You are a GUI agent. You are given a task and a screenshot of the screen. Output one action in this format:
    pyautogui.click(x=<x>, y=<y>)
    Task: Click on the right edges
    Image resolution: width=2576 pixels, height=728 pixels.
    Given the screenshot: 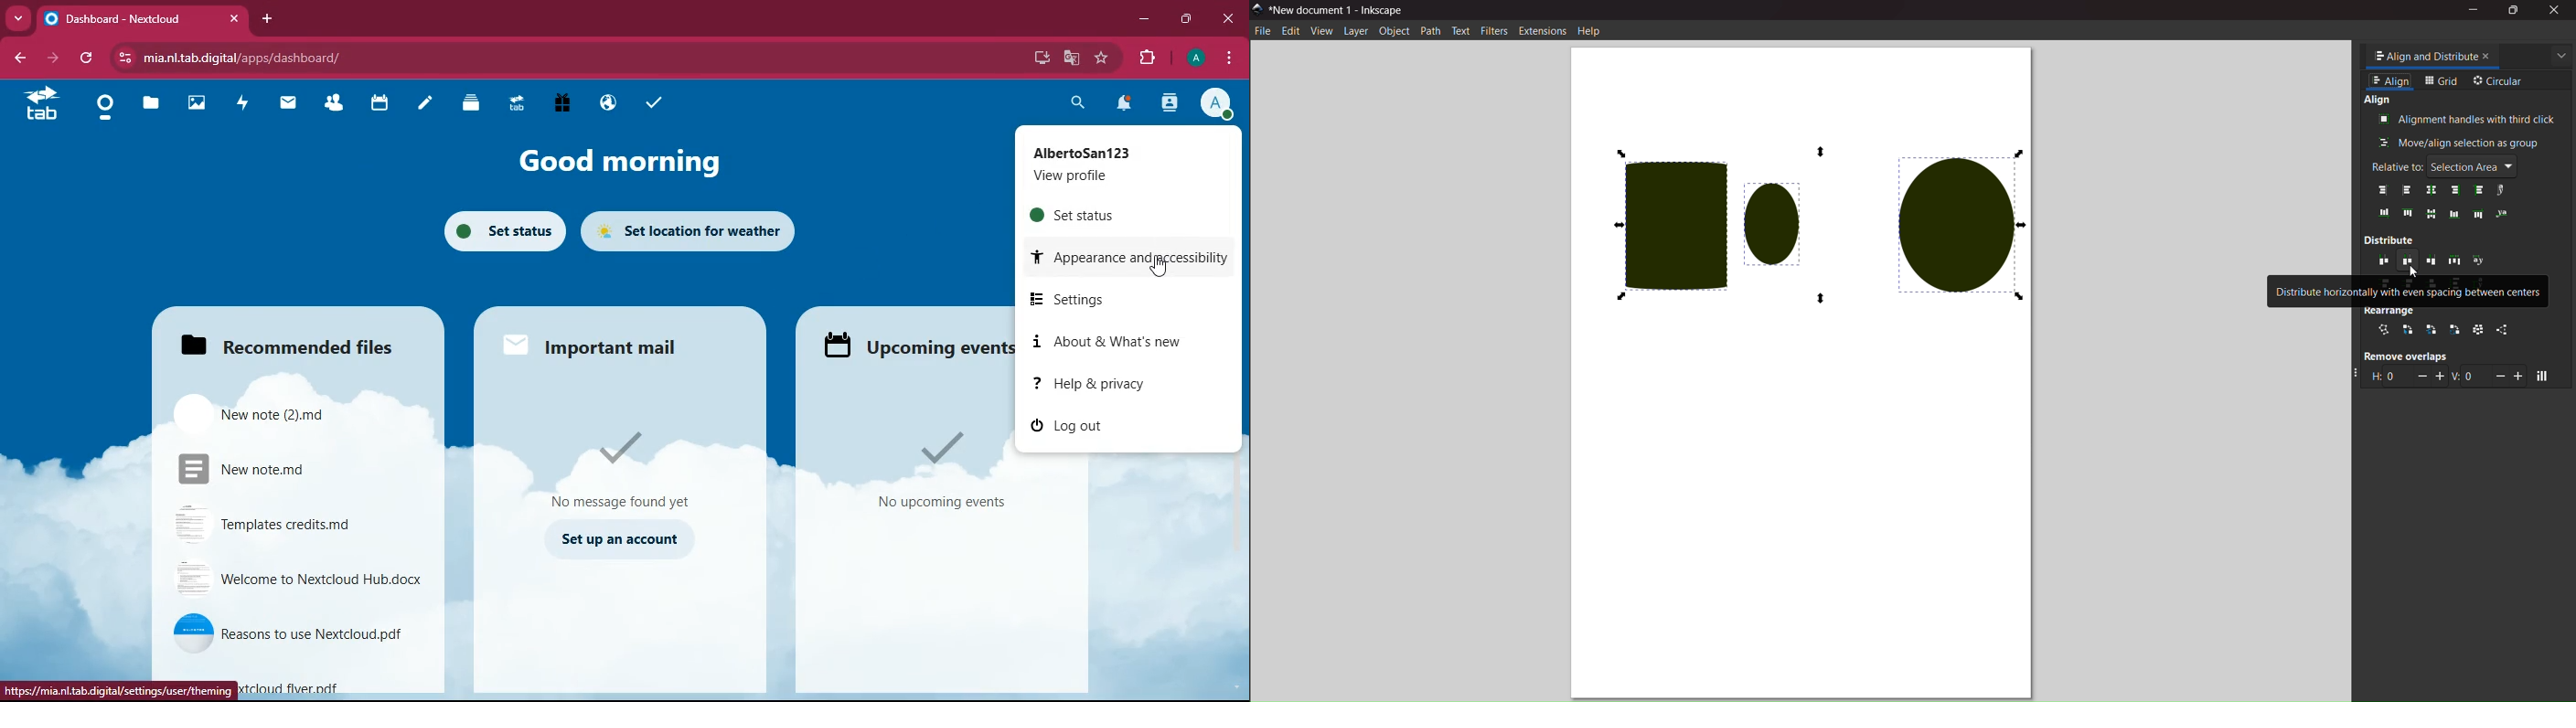 What is the action you would take?
    pyautogui.click(x=2455, y=191)
    